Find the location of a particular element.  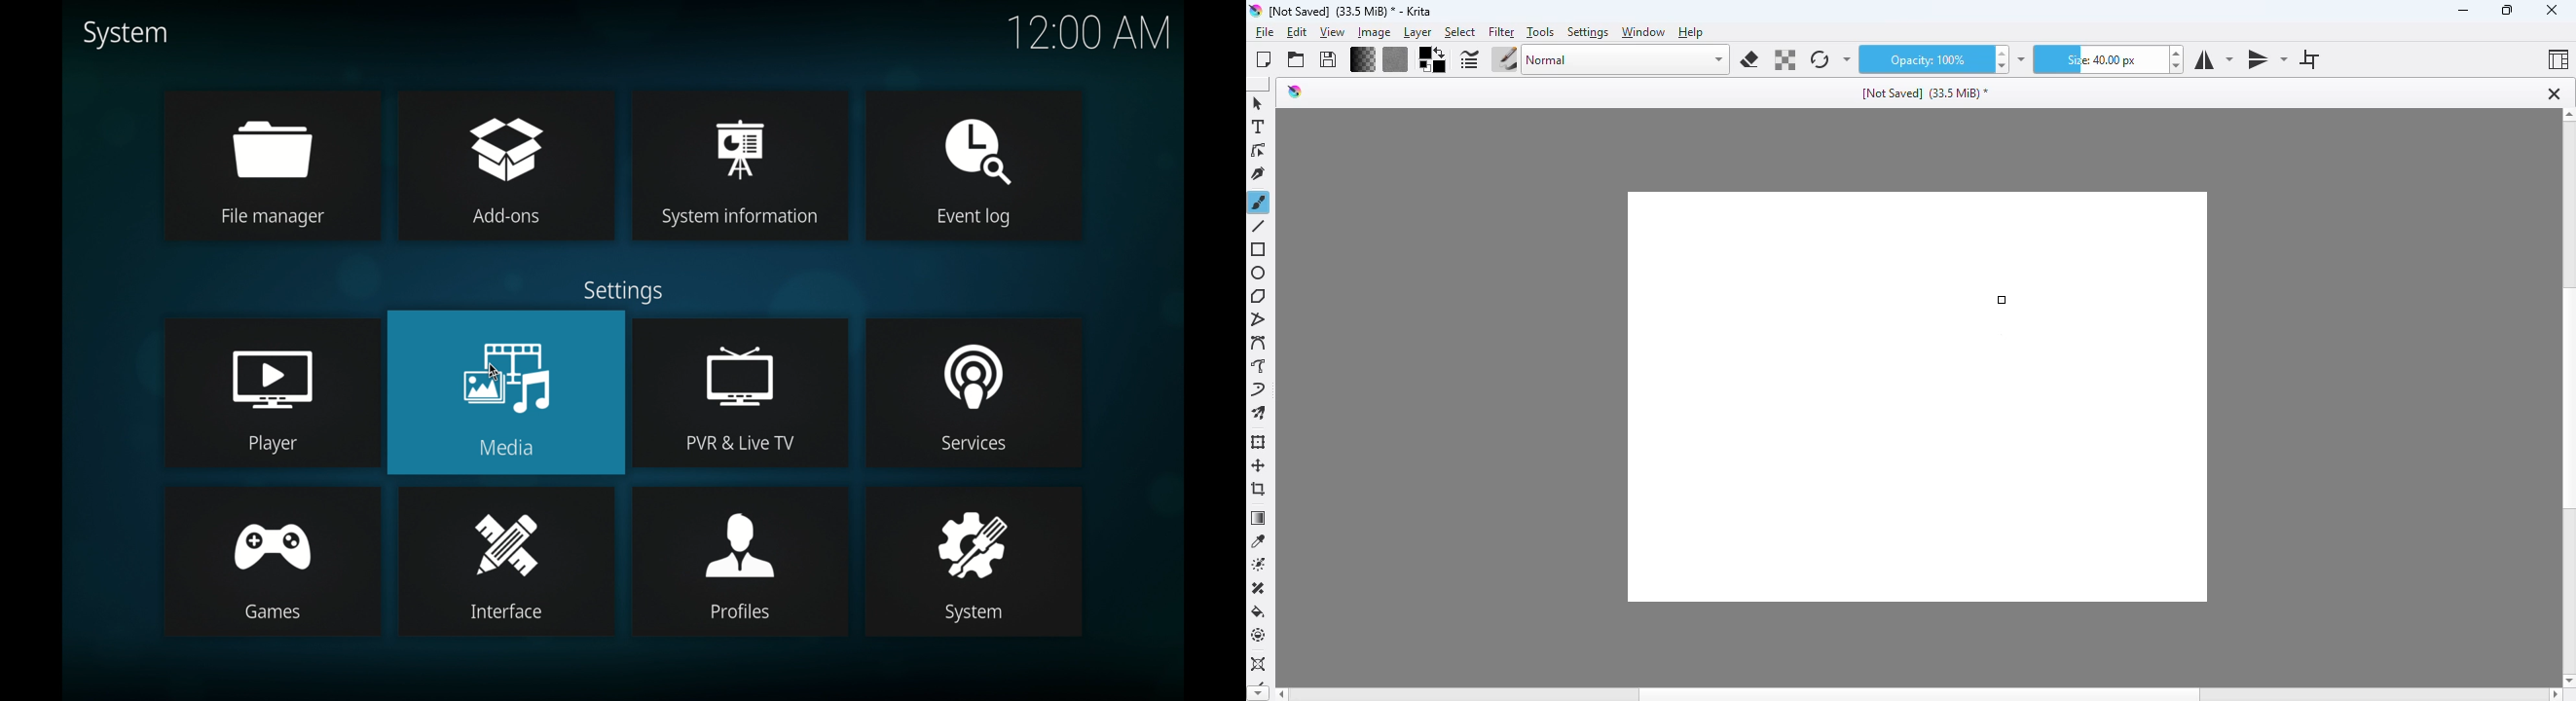

vertical scroll bar is located at coordinates (2567, 400).